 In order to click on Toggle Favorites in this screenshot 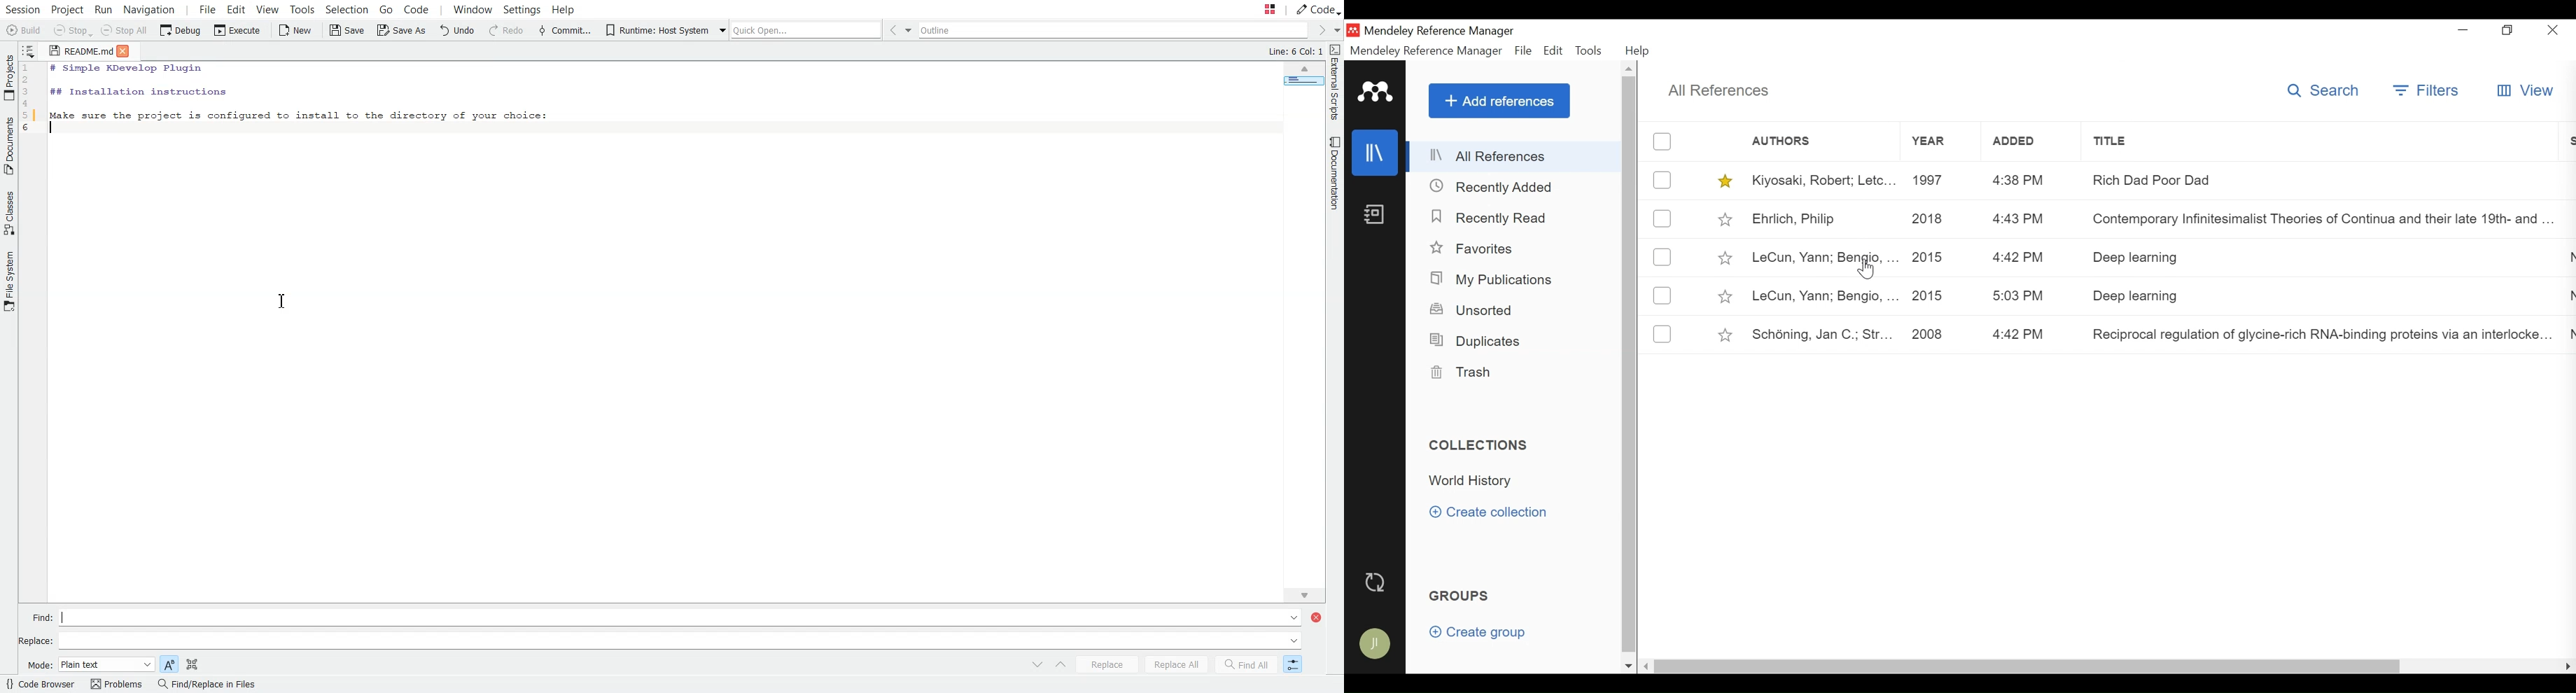, I will do `click(1725, 219)`.